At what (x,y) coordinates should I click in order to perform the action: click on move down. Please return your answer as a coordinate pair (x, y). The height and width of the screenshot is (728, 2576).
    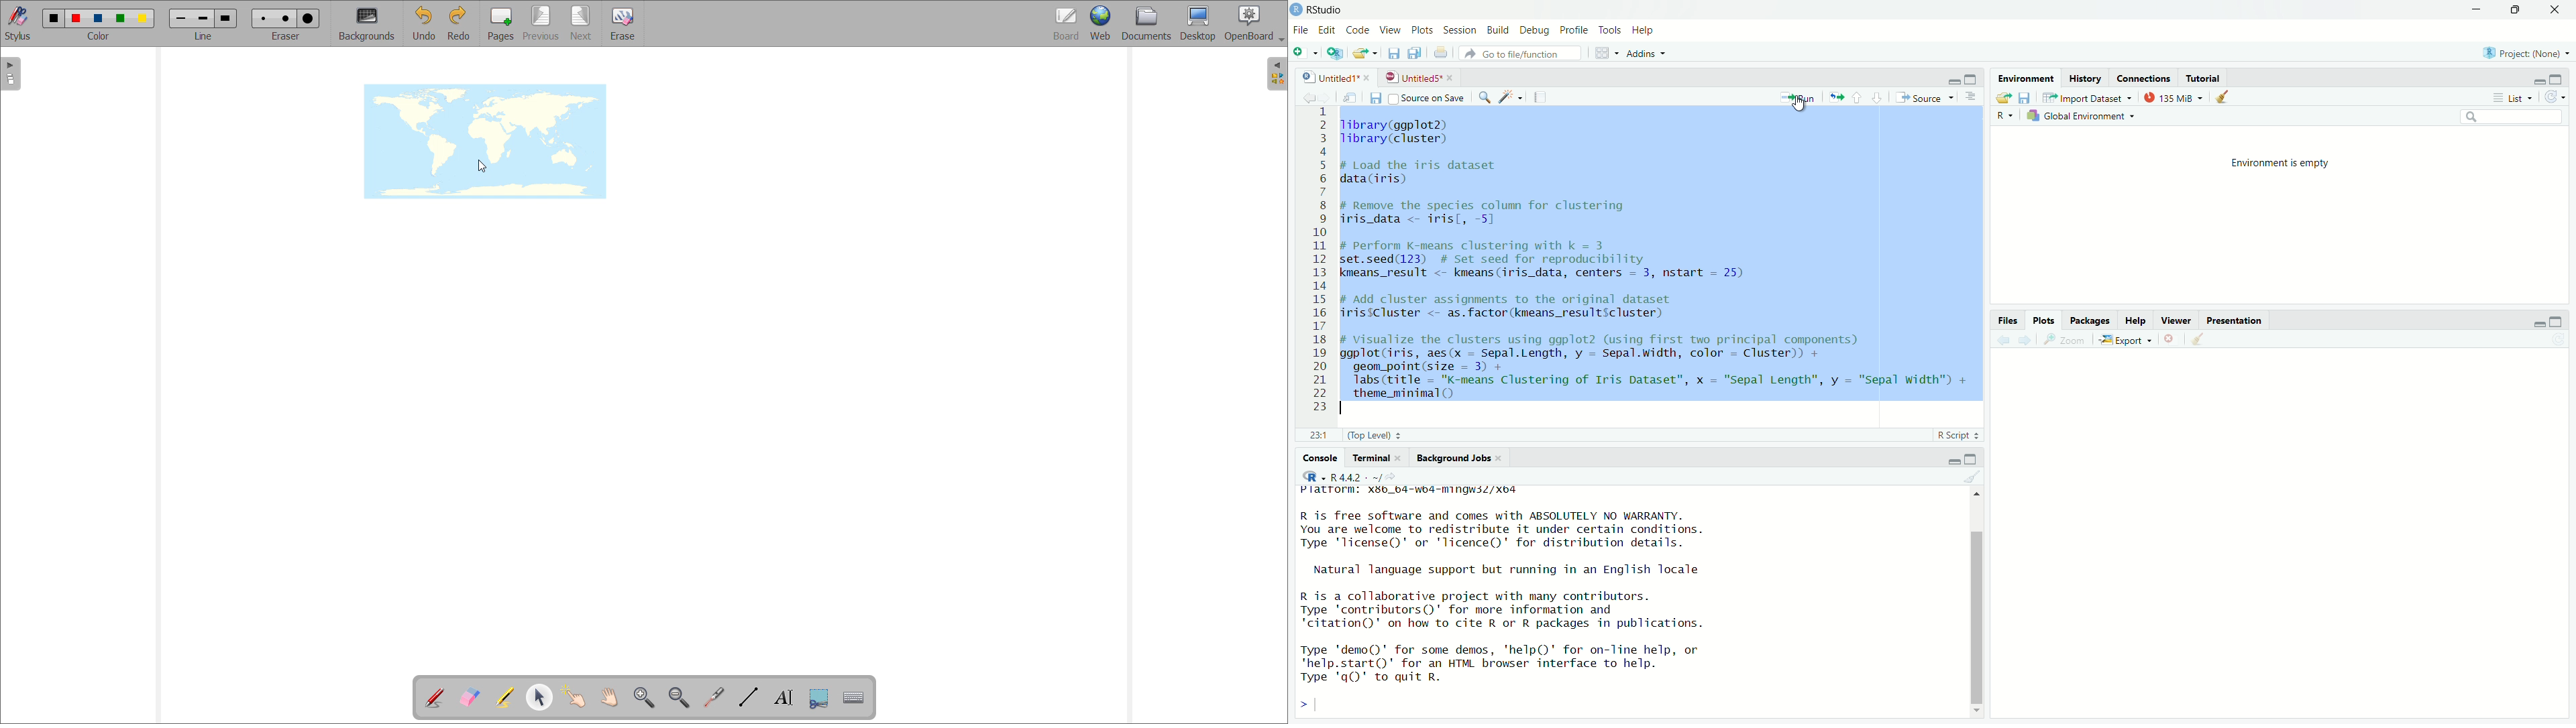
    Looking at the image, I should click on (1978, 715).